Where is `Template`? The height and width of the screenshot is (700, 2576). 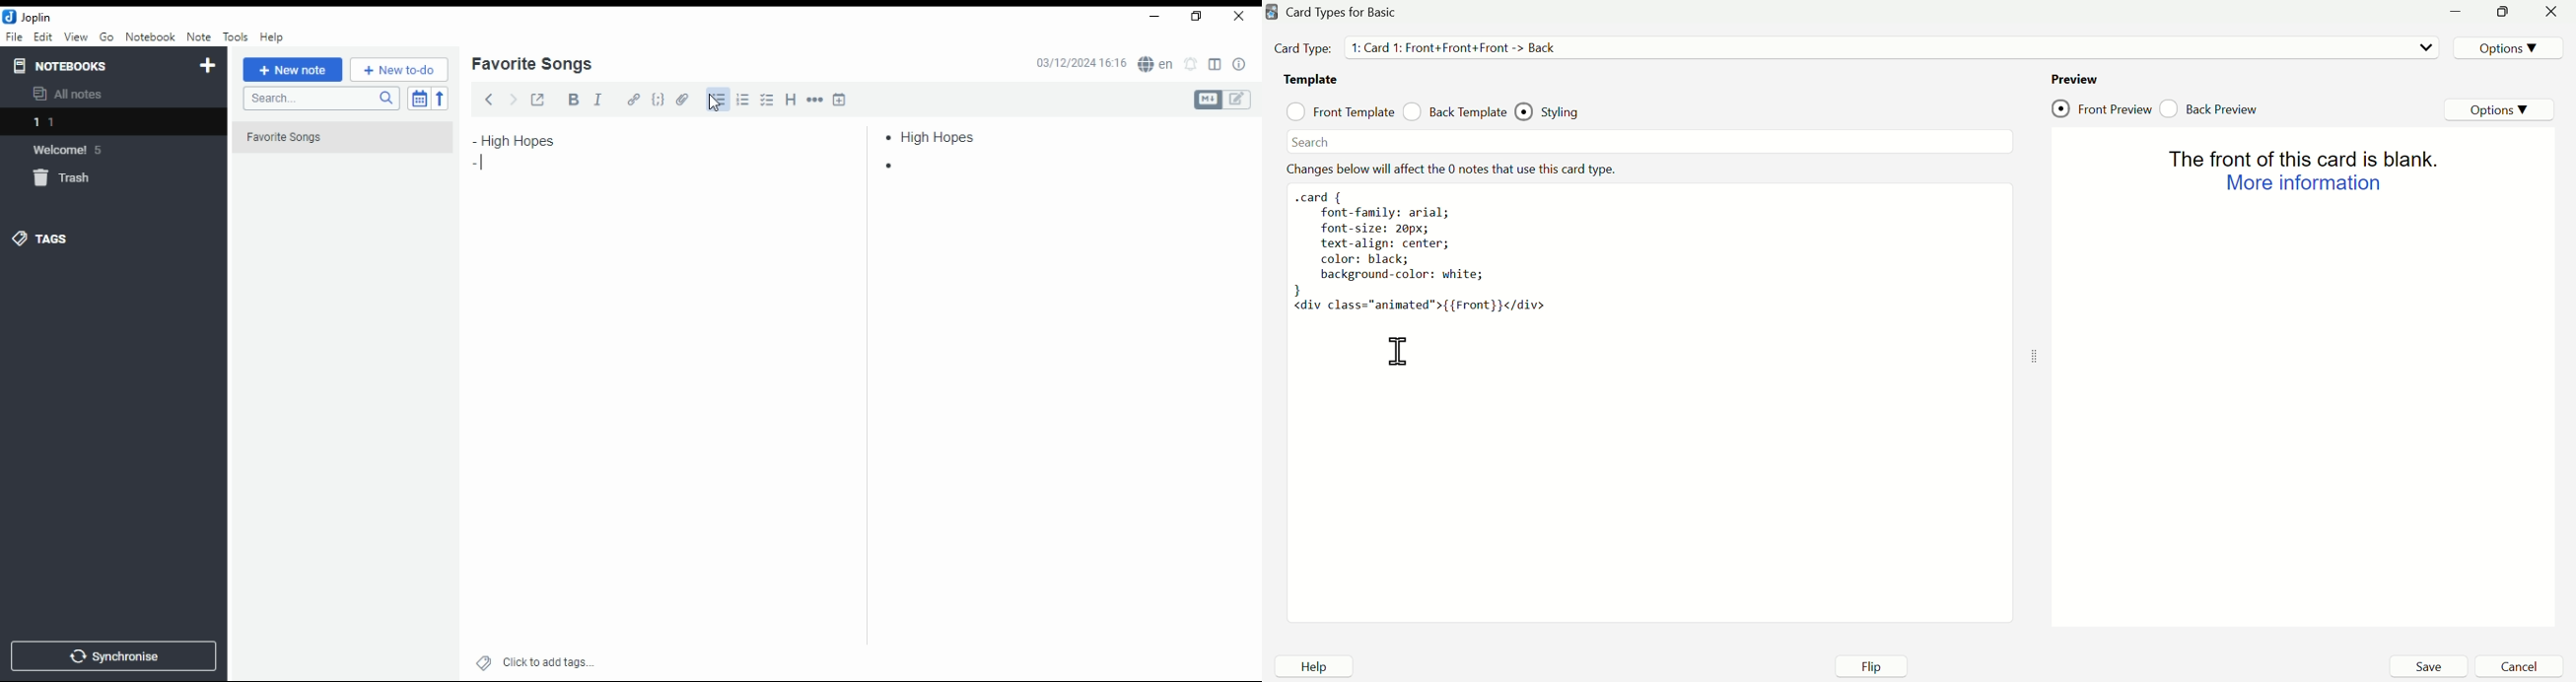 Template is located at coordinates (1311, 81).